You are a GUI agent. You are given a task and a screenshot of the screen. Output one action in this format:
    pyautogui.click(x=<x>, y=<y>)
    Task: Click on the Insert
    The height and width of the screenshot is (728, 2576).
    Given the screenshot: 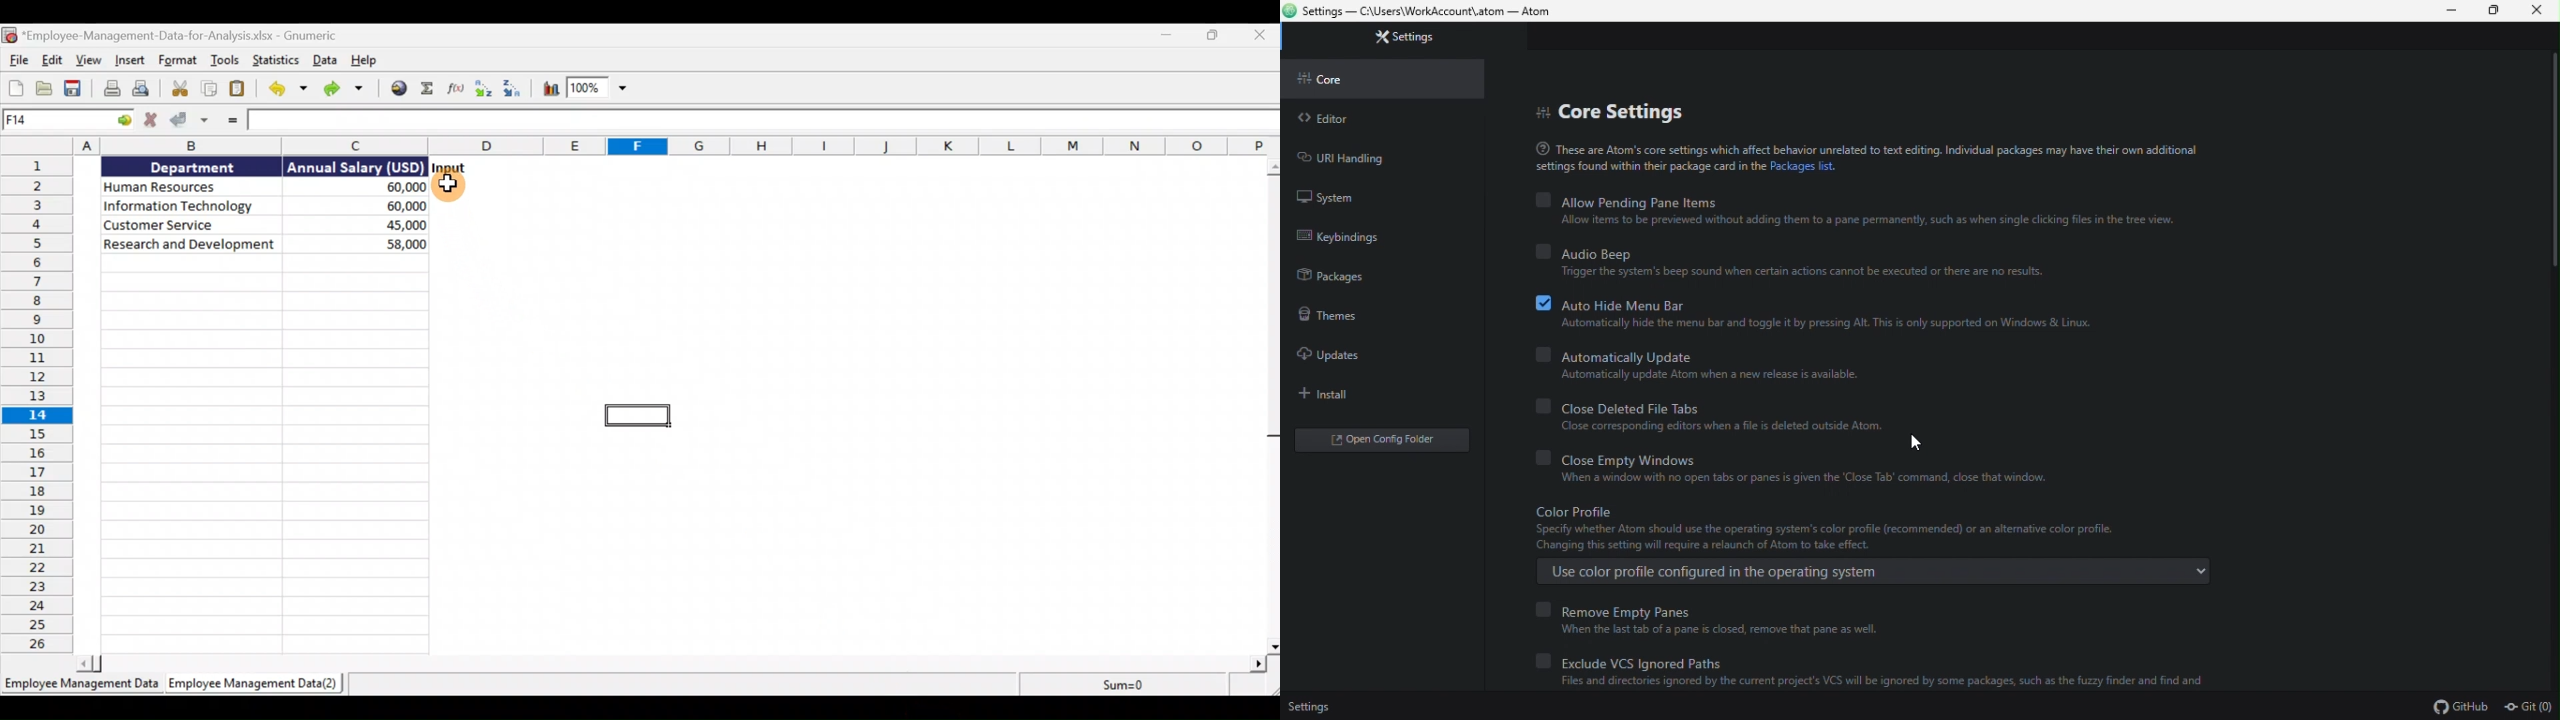 What is the action you would take?
    pyautogui.click(x=131, y=59)
    